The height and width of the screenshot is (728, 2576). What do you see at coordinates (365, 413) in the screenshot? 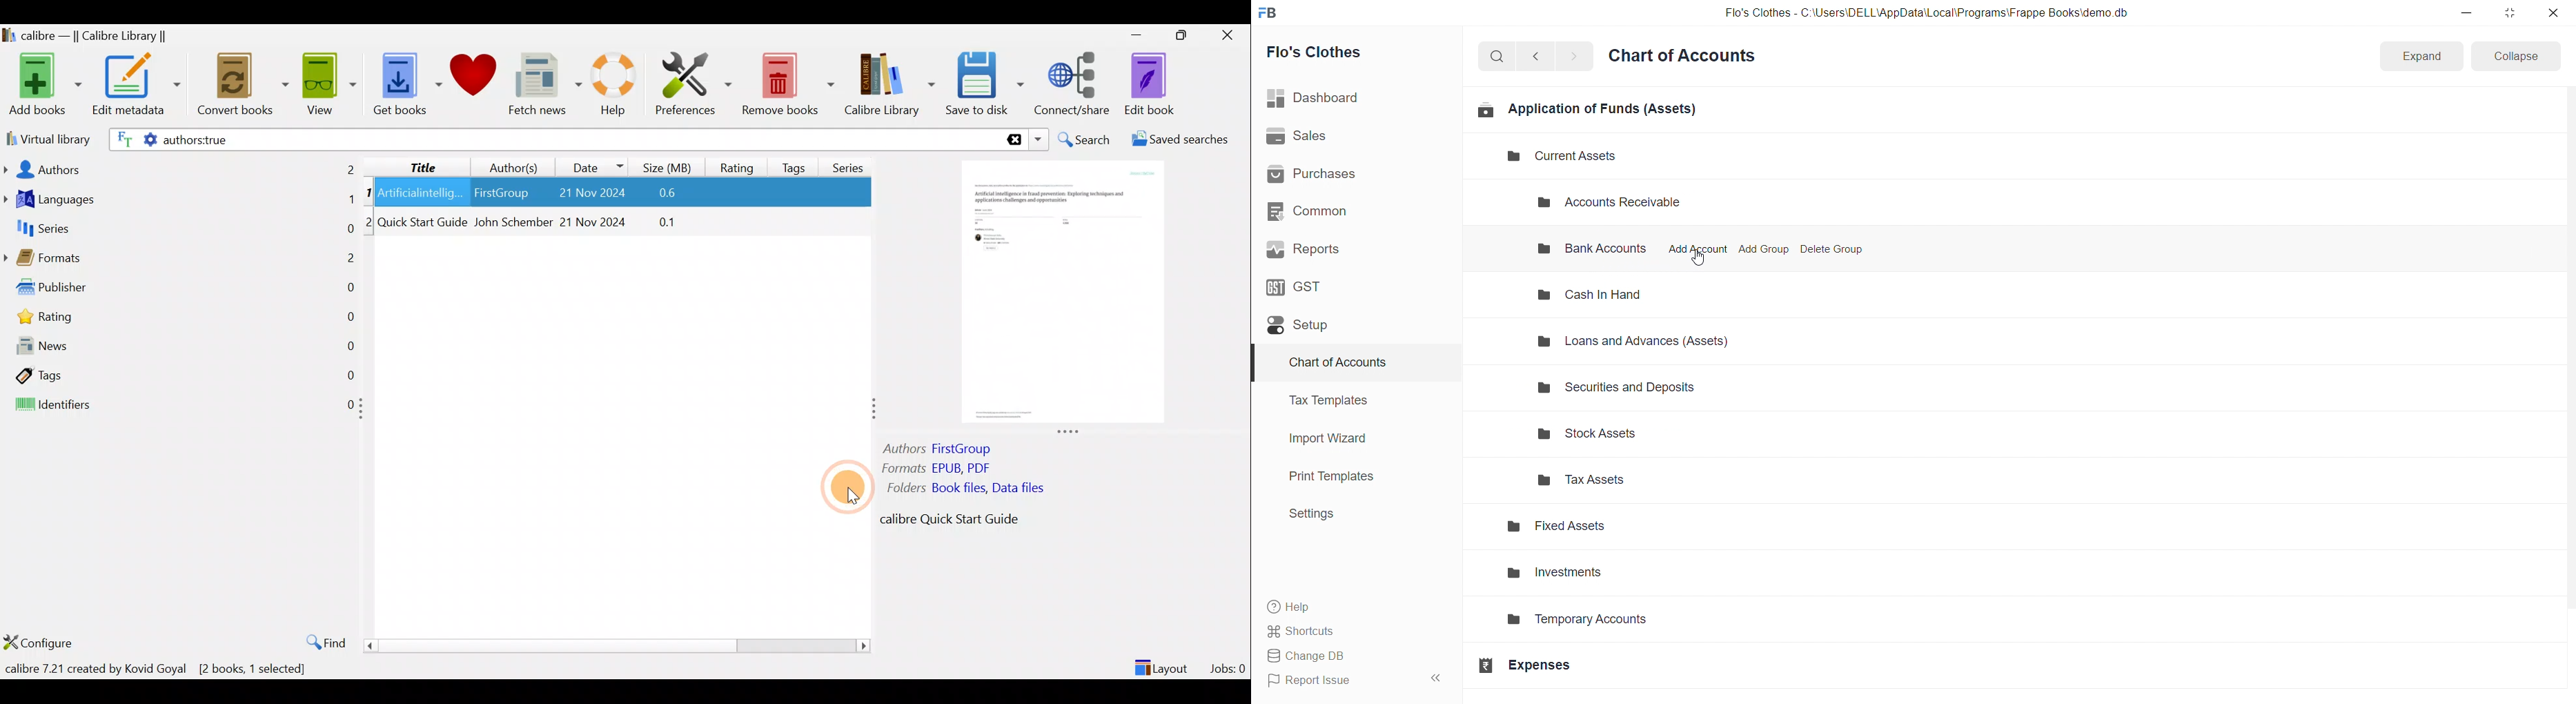
I see `Adjust column to the left` at bounding box center [365, 413].